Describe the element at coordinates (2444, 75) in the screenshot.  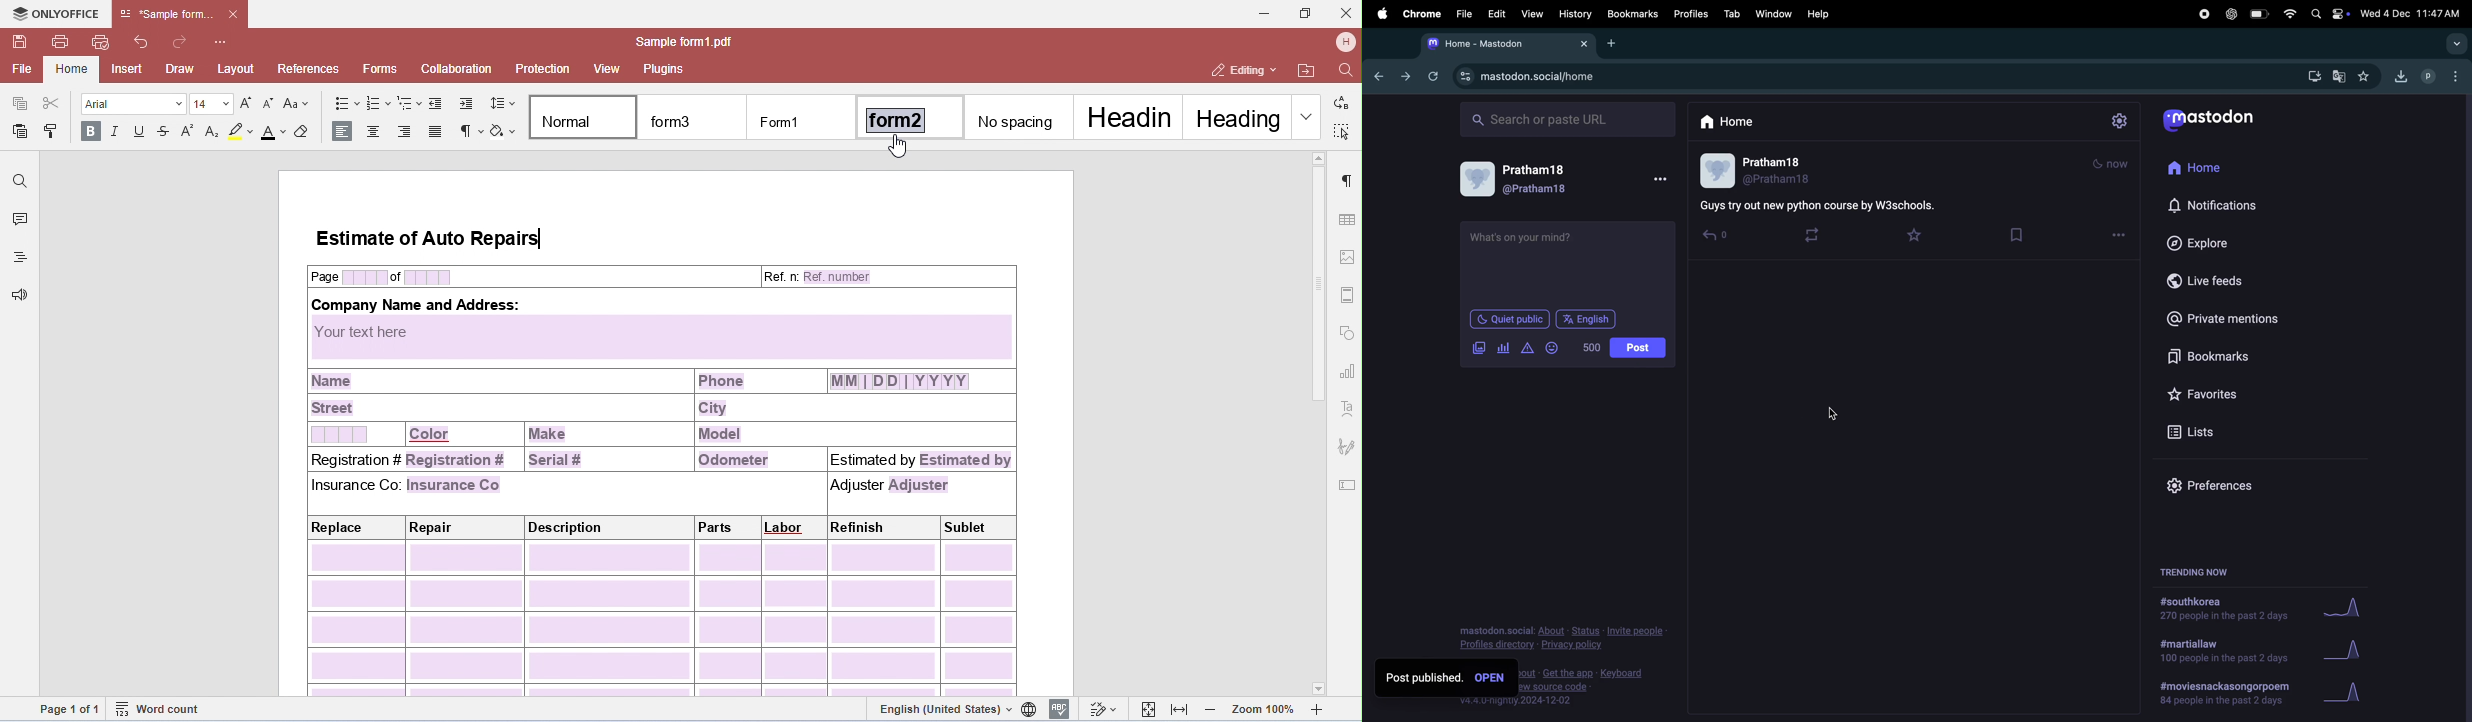
I see `profile chrome` at that location.